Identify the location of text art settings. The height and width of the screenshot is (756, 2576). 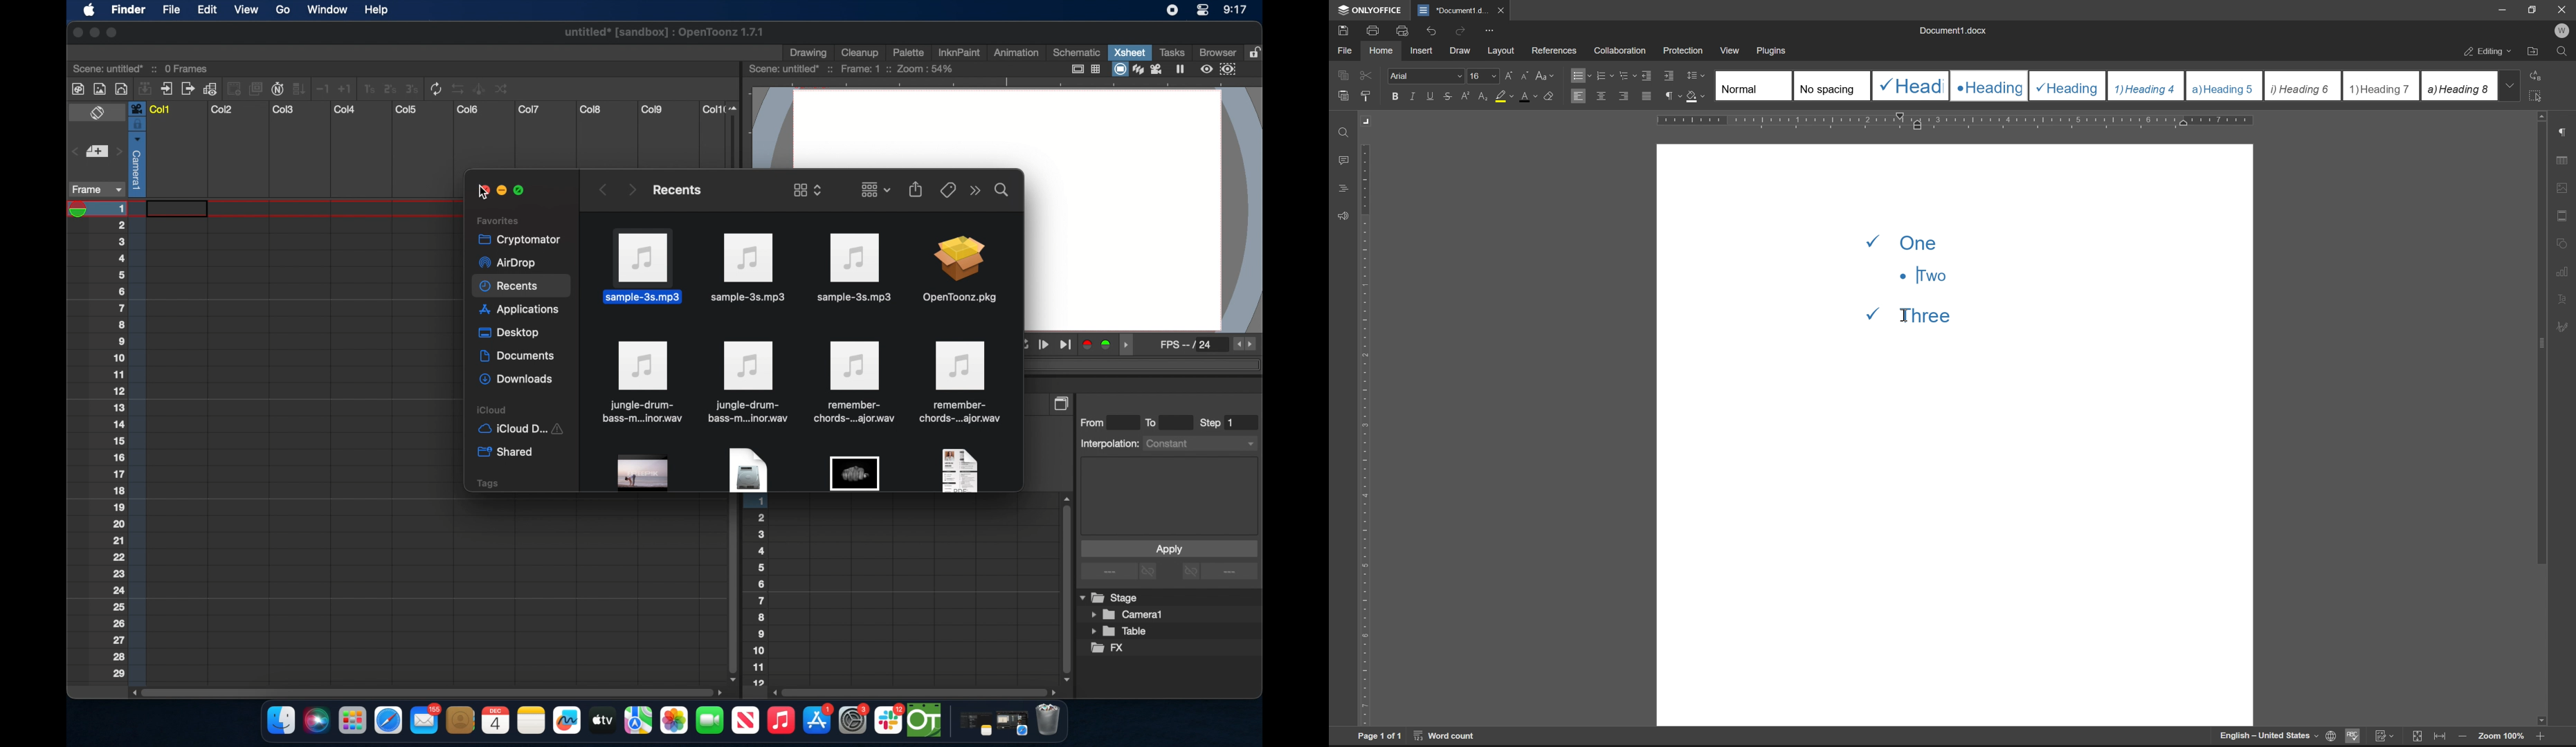
(2562, 299).